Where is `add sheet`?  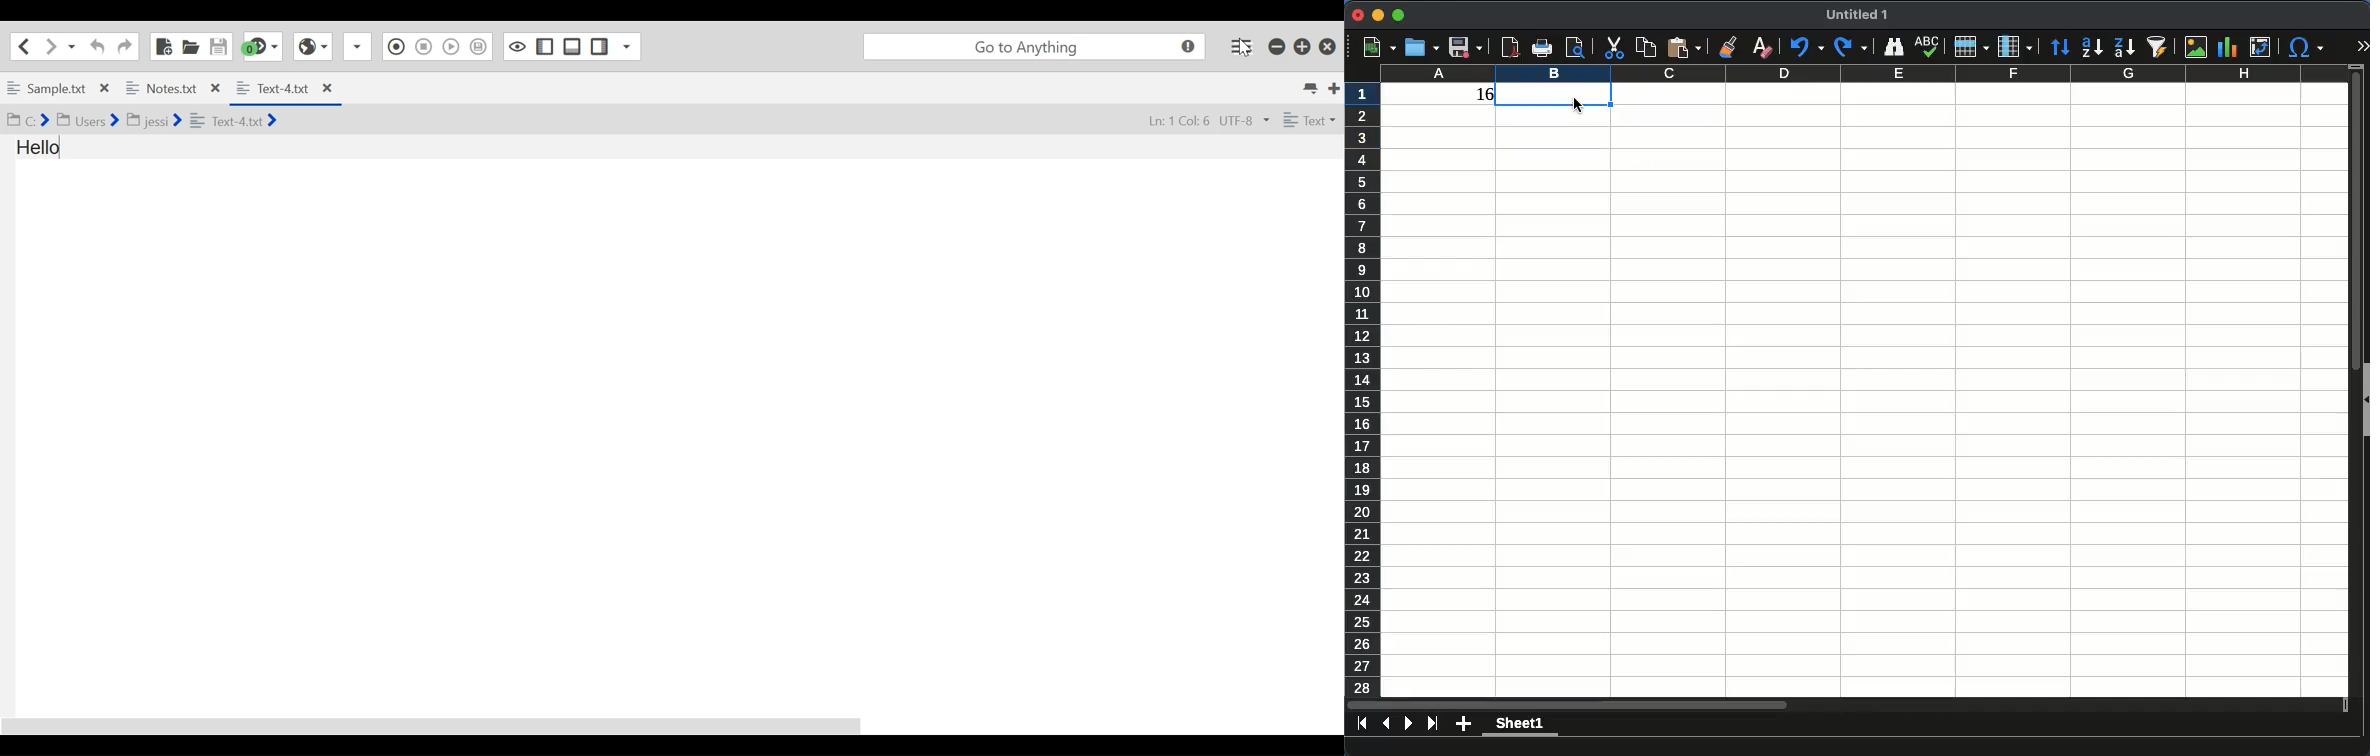
add sheet is located at coordinates (1463, 725).